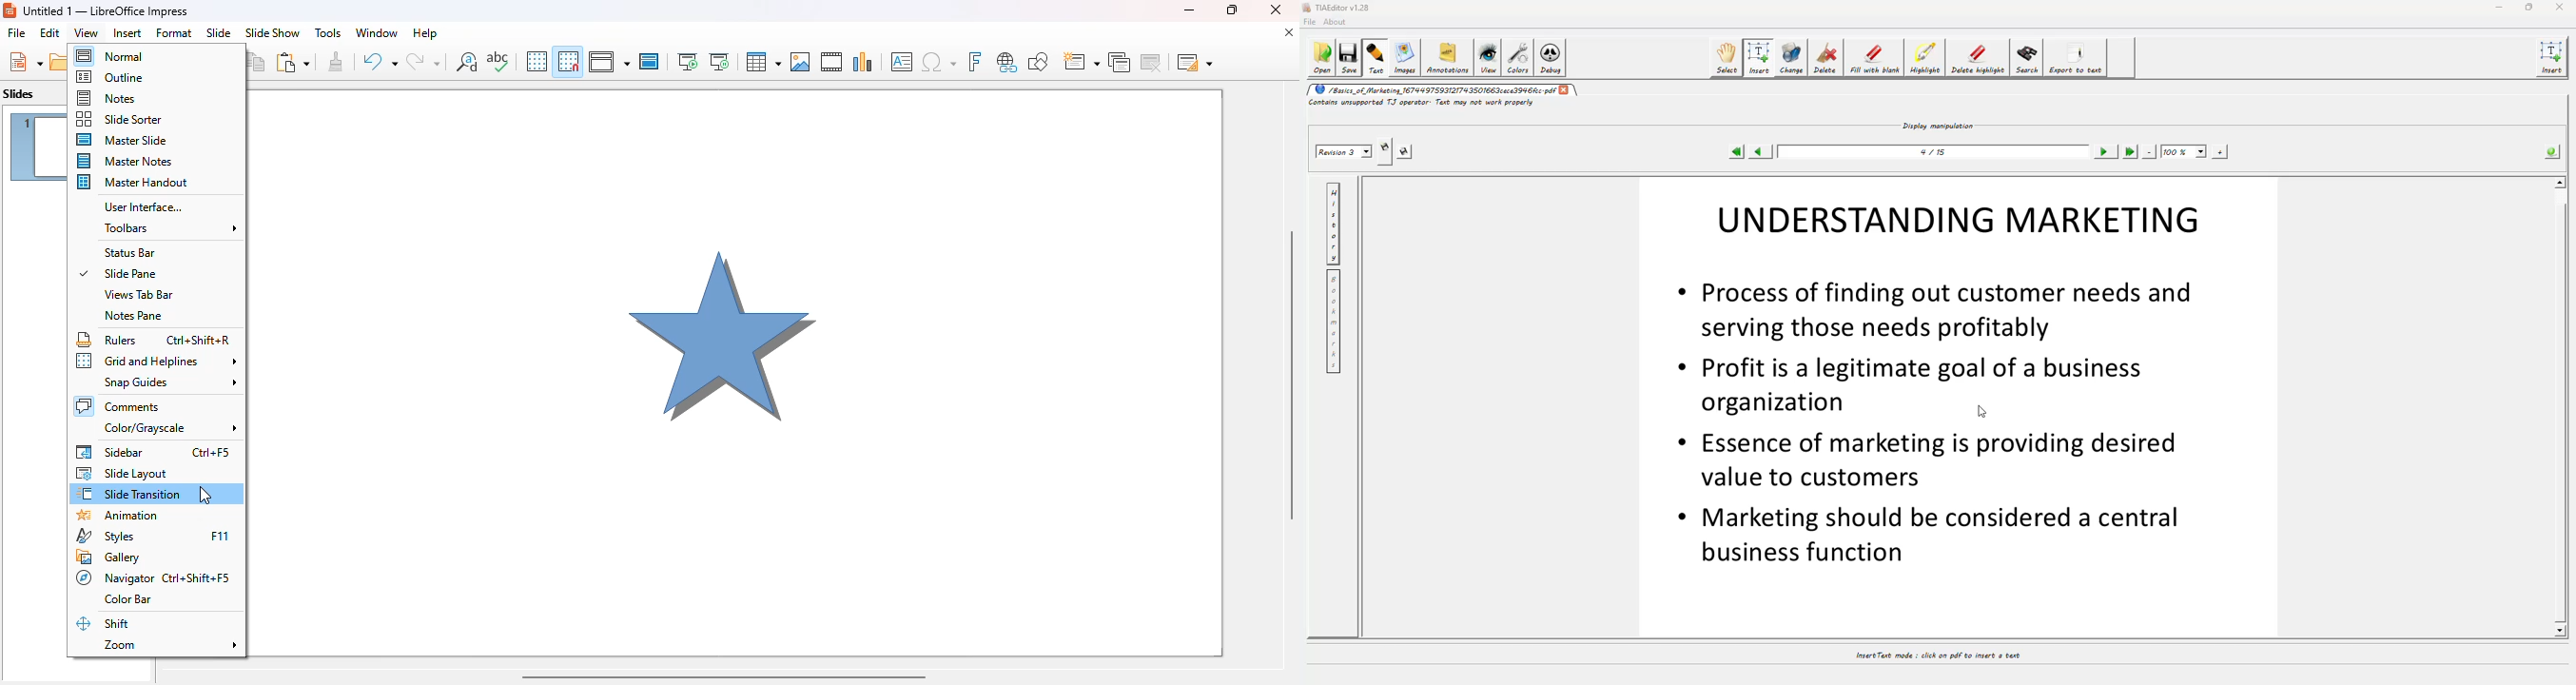 The height and width of the screenshot is (700, 2576). I want to click on user interface, so click(144, 207).